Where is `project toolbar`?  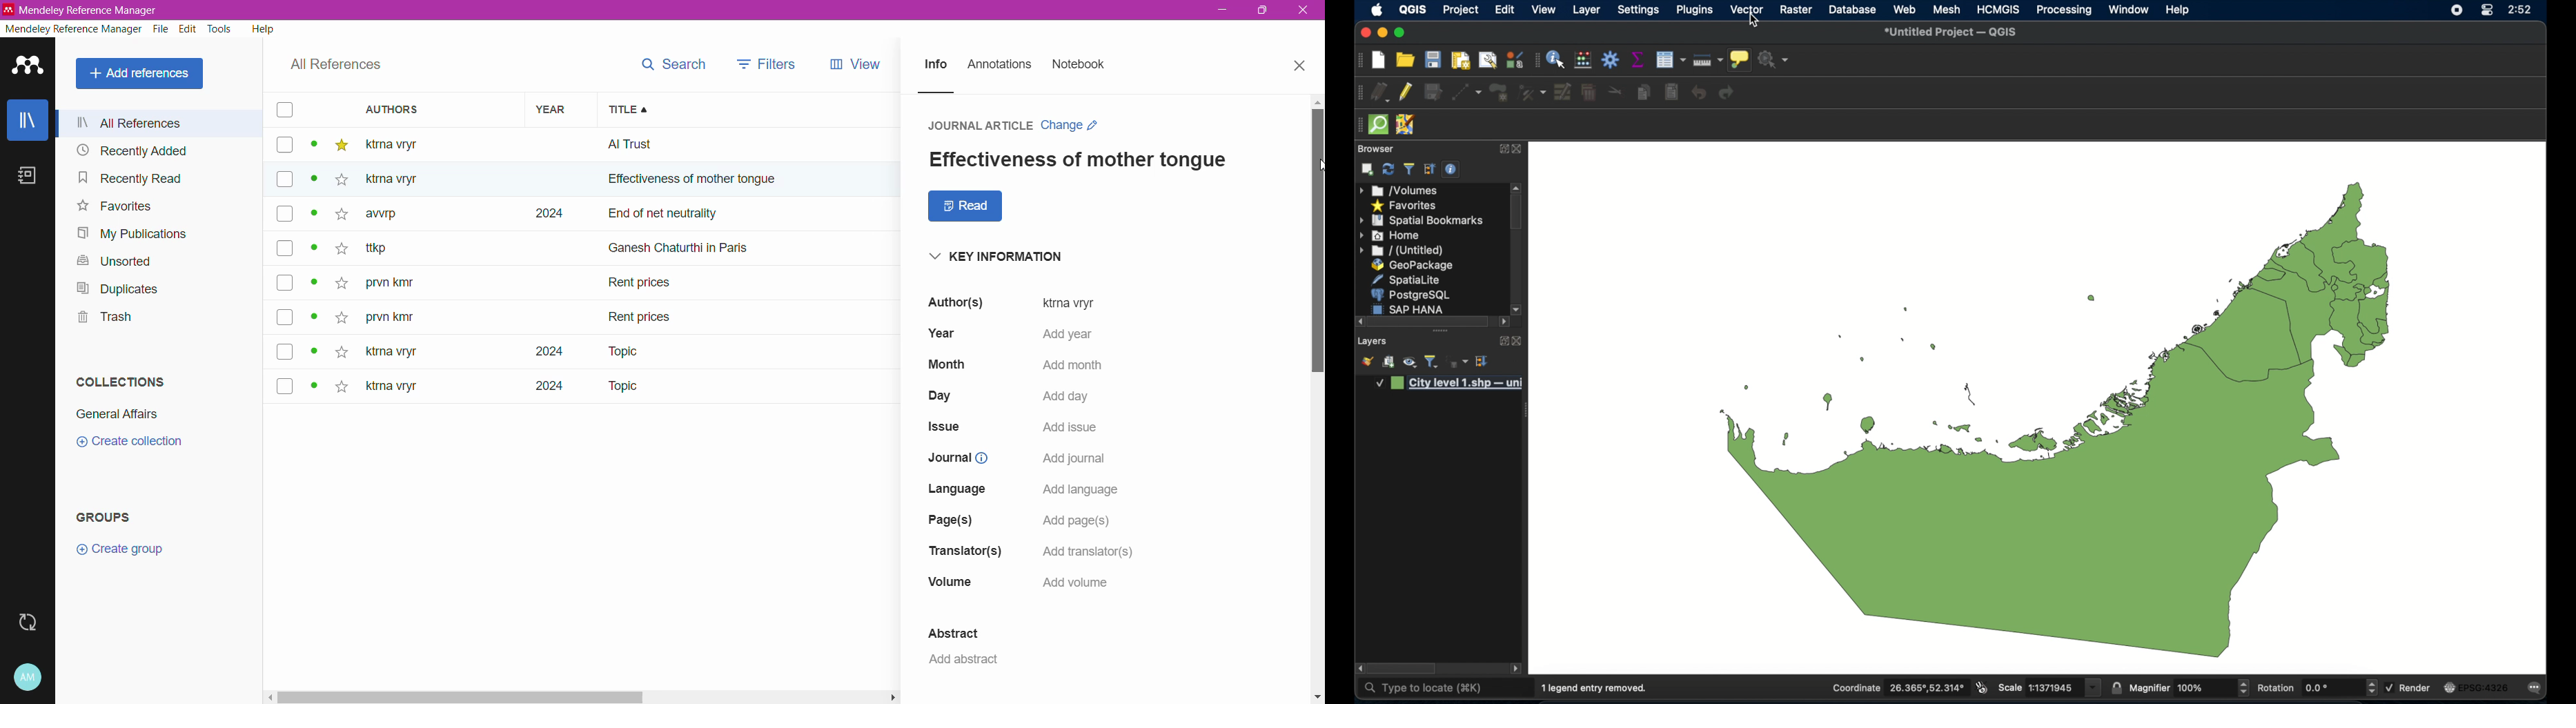 project toolbar is located at coordinates (1358, 61).